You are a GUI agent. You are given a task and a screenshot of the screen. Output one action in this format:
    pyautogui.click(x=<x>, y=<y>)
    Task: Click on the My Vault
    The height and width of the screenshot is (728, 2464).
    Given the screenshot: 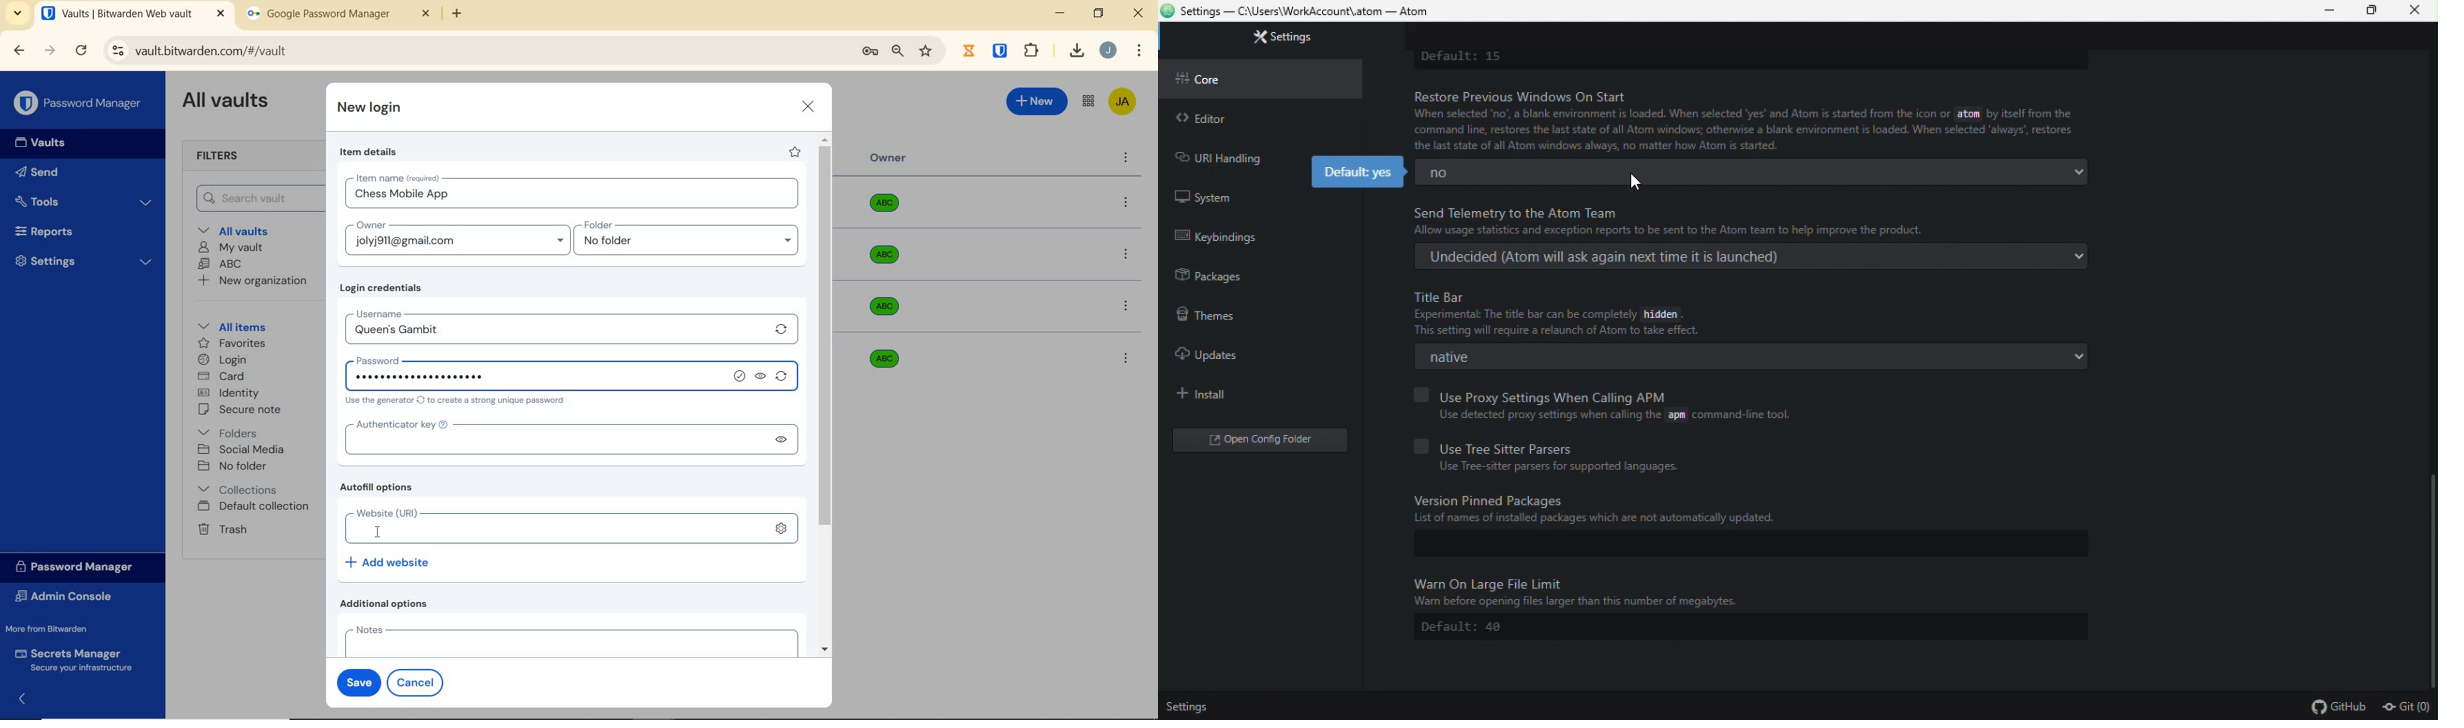 What is the action you would take?
    pyautogui.click(x=231, y=247)
    